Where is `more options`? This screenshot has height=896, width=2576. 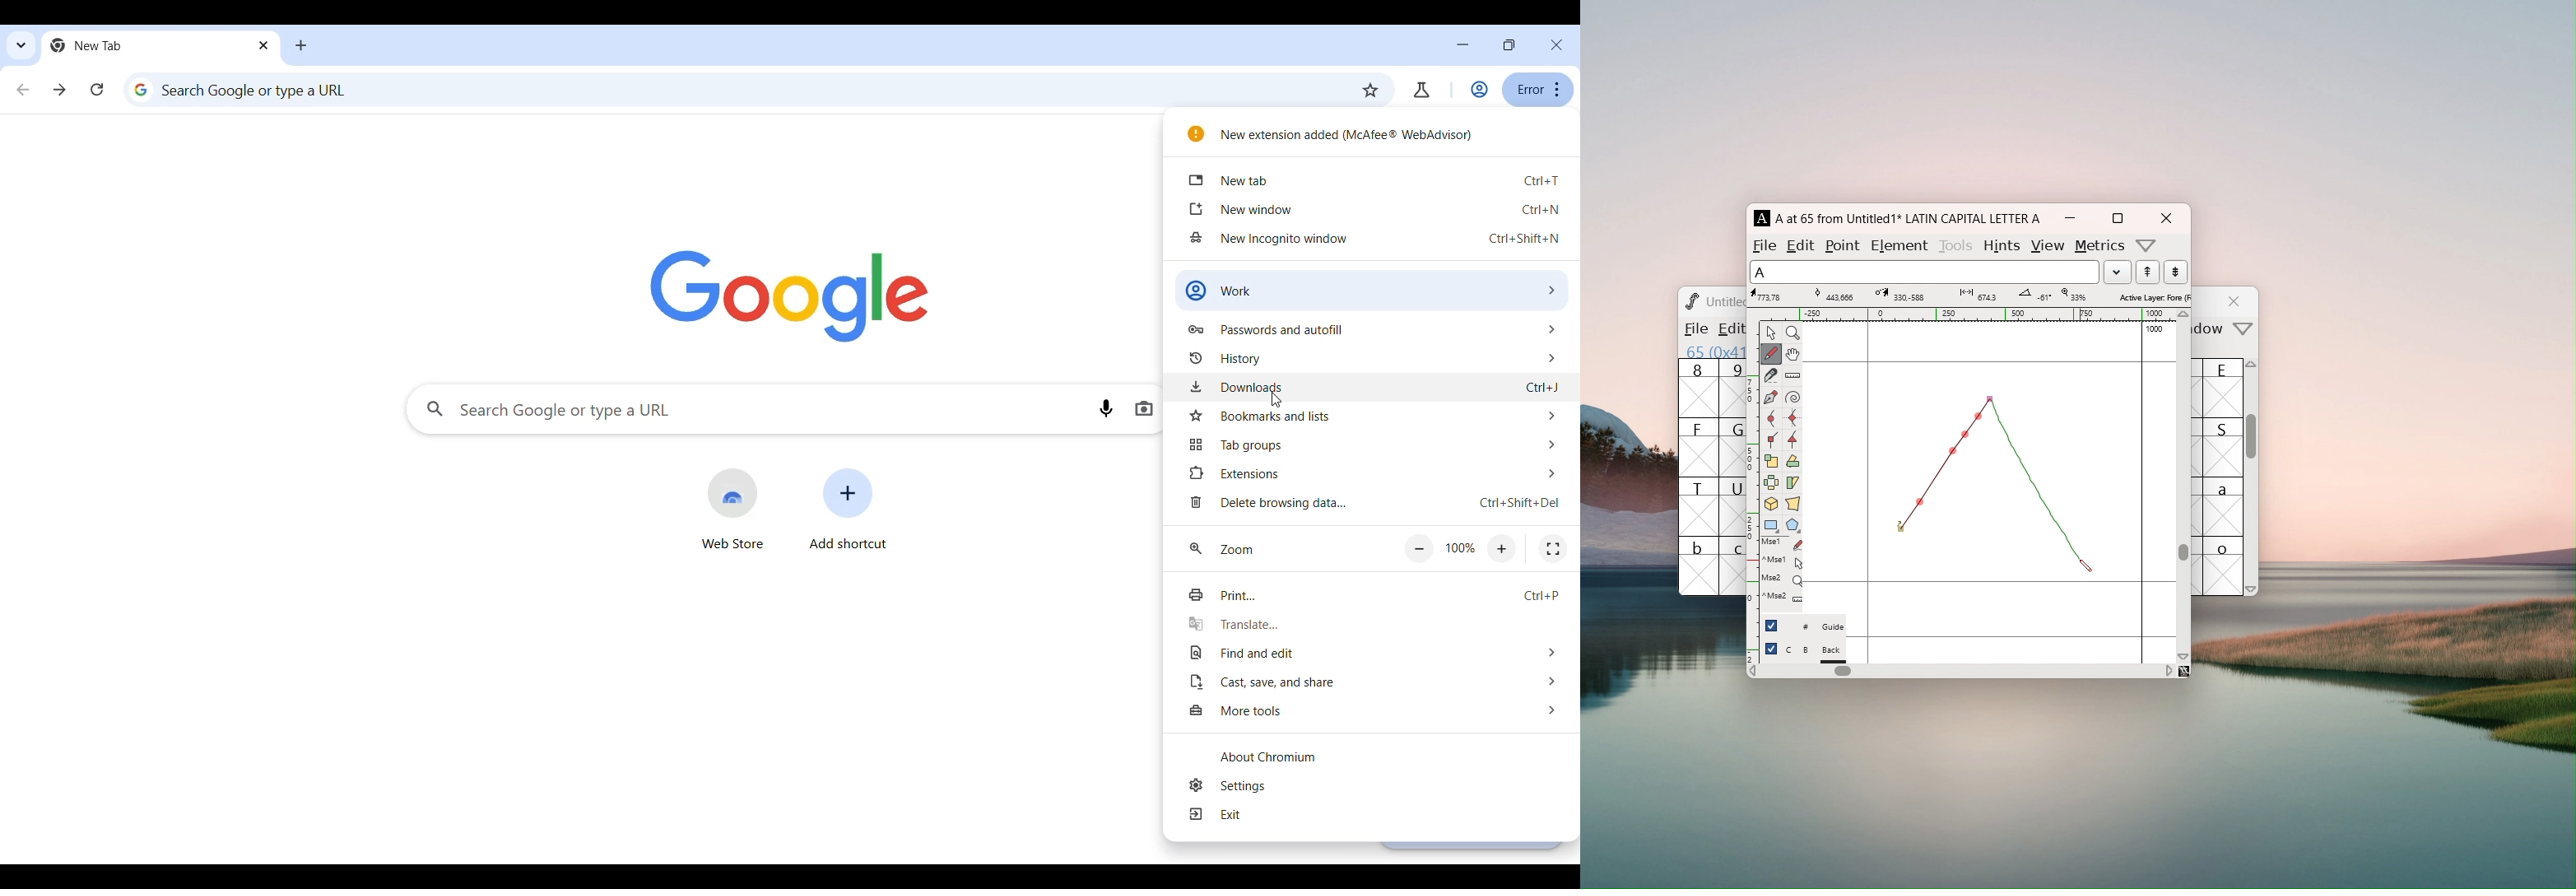 more options is located at coordinates (2244, 330).